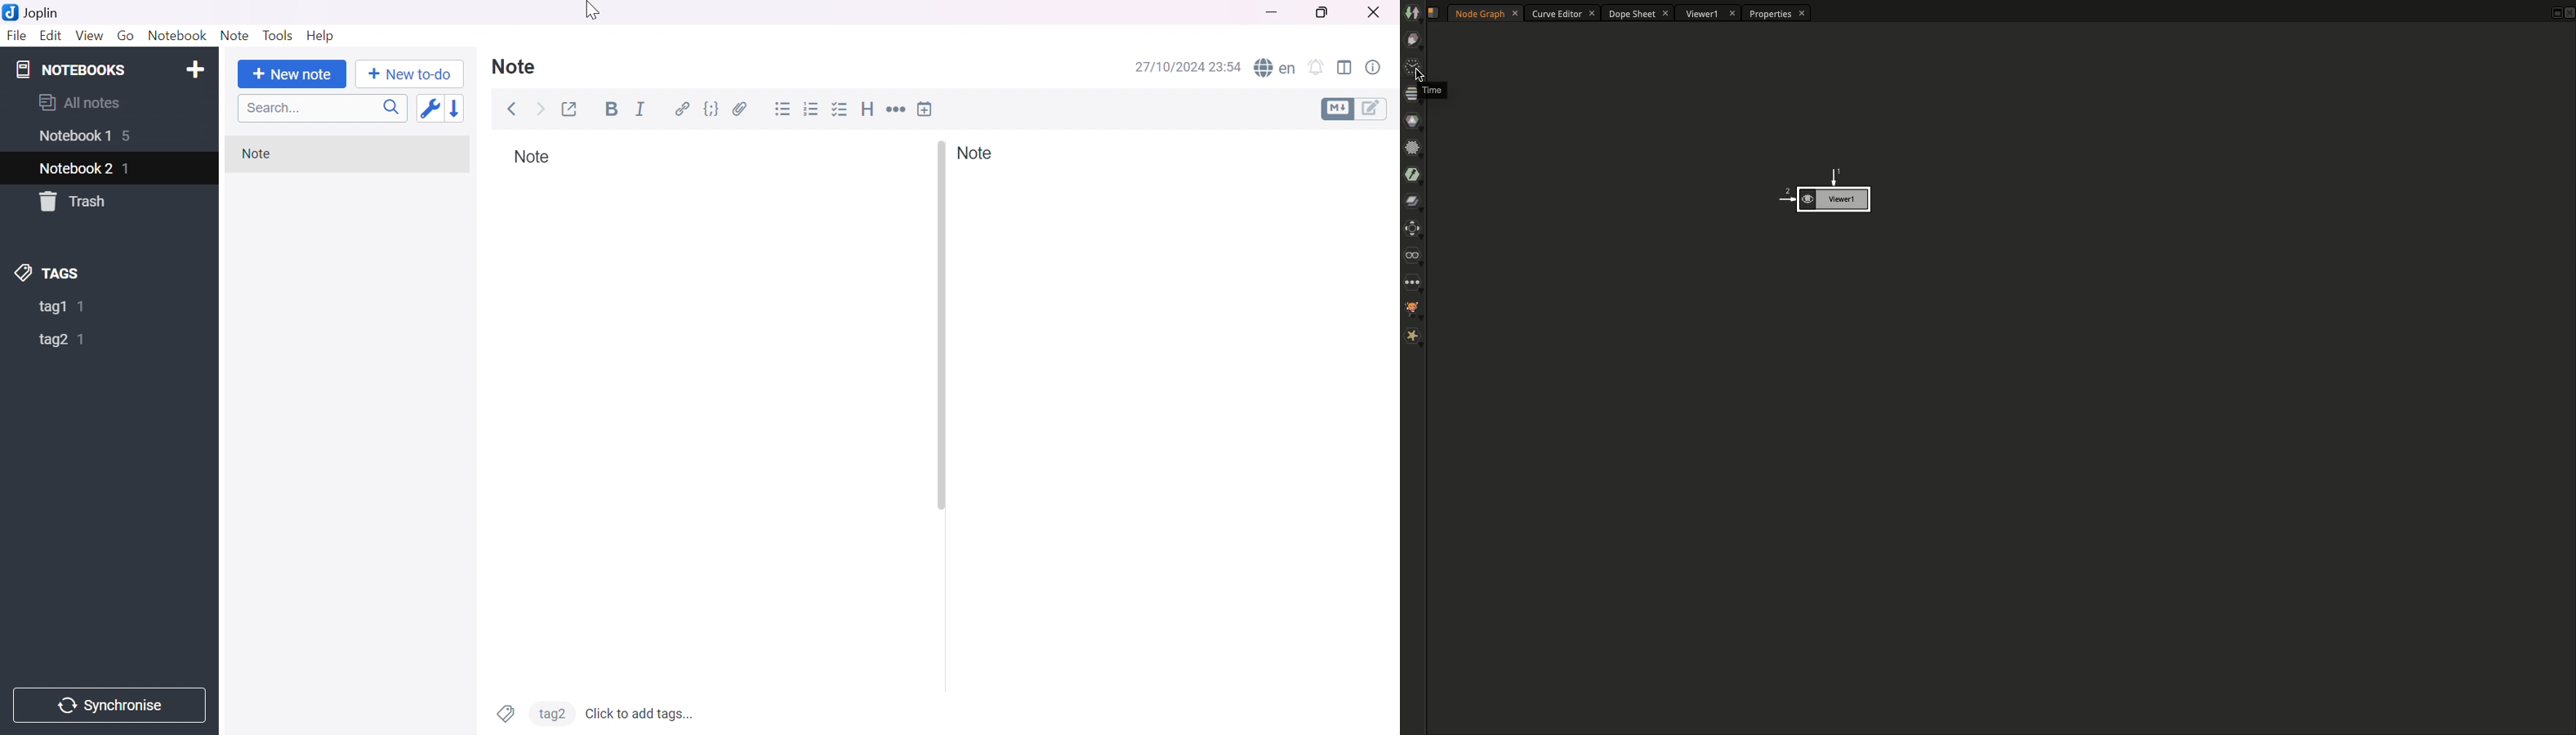 This screenshot has width=2576, height=756. What do you see at coordinates (90, 166) in the screenshot?
I see `Cursor` at bounding box center [90, 166].